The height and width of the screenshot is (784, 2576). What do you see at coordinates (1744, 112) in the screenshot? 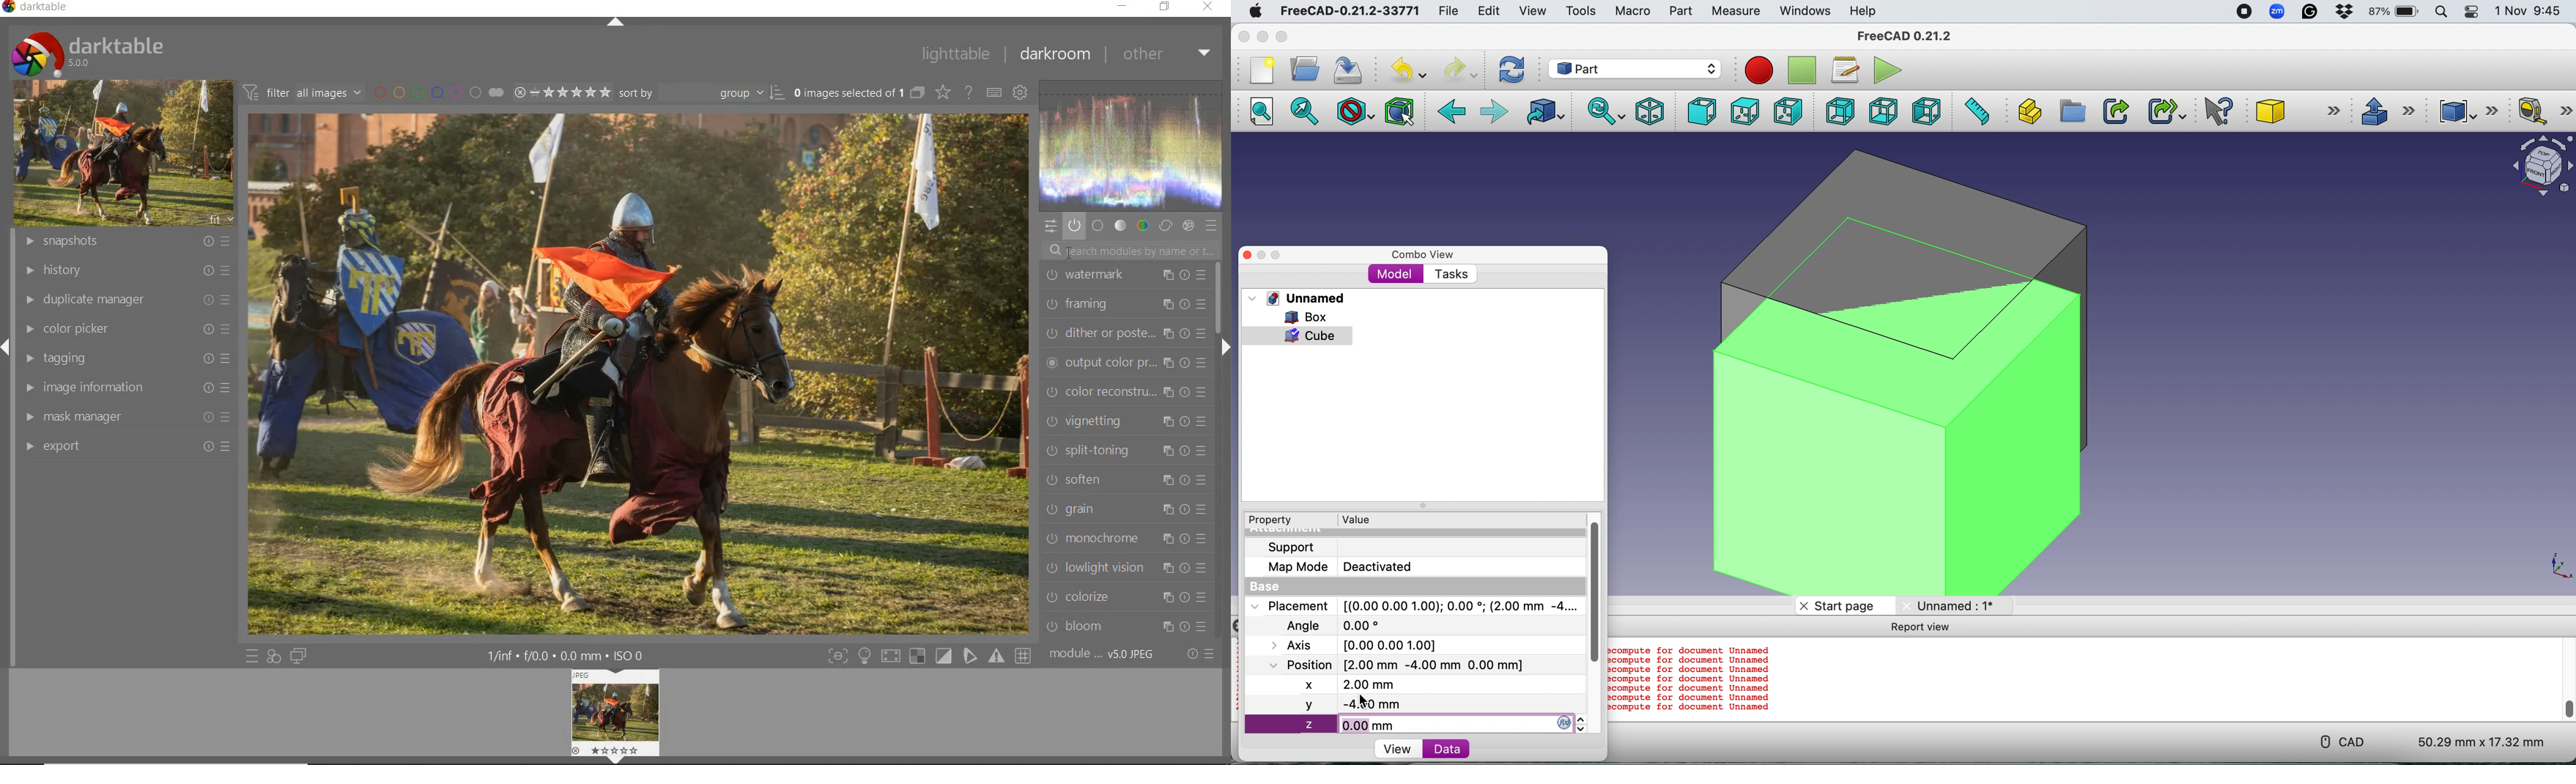
I see `Top` at bounding box center [1744, 112].